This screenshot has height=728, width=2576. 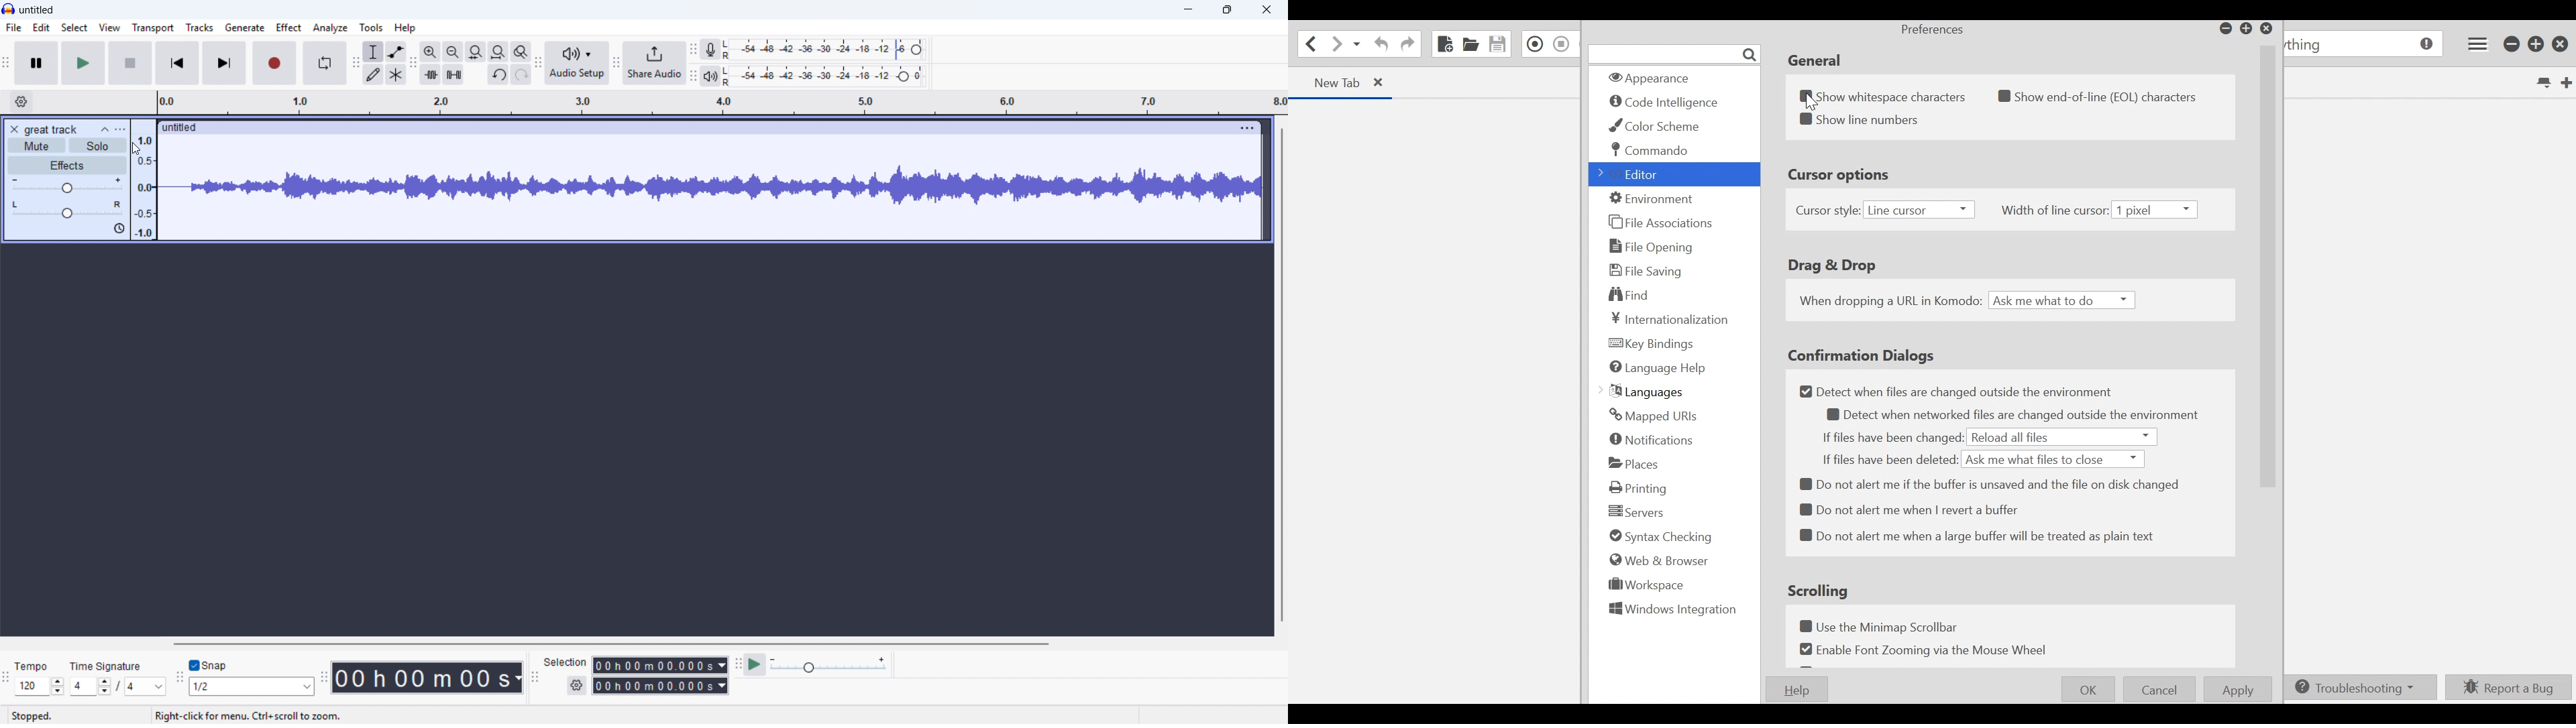 I want to click on Audio setup , so click(x=577, y=63).